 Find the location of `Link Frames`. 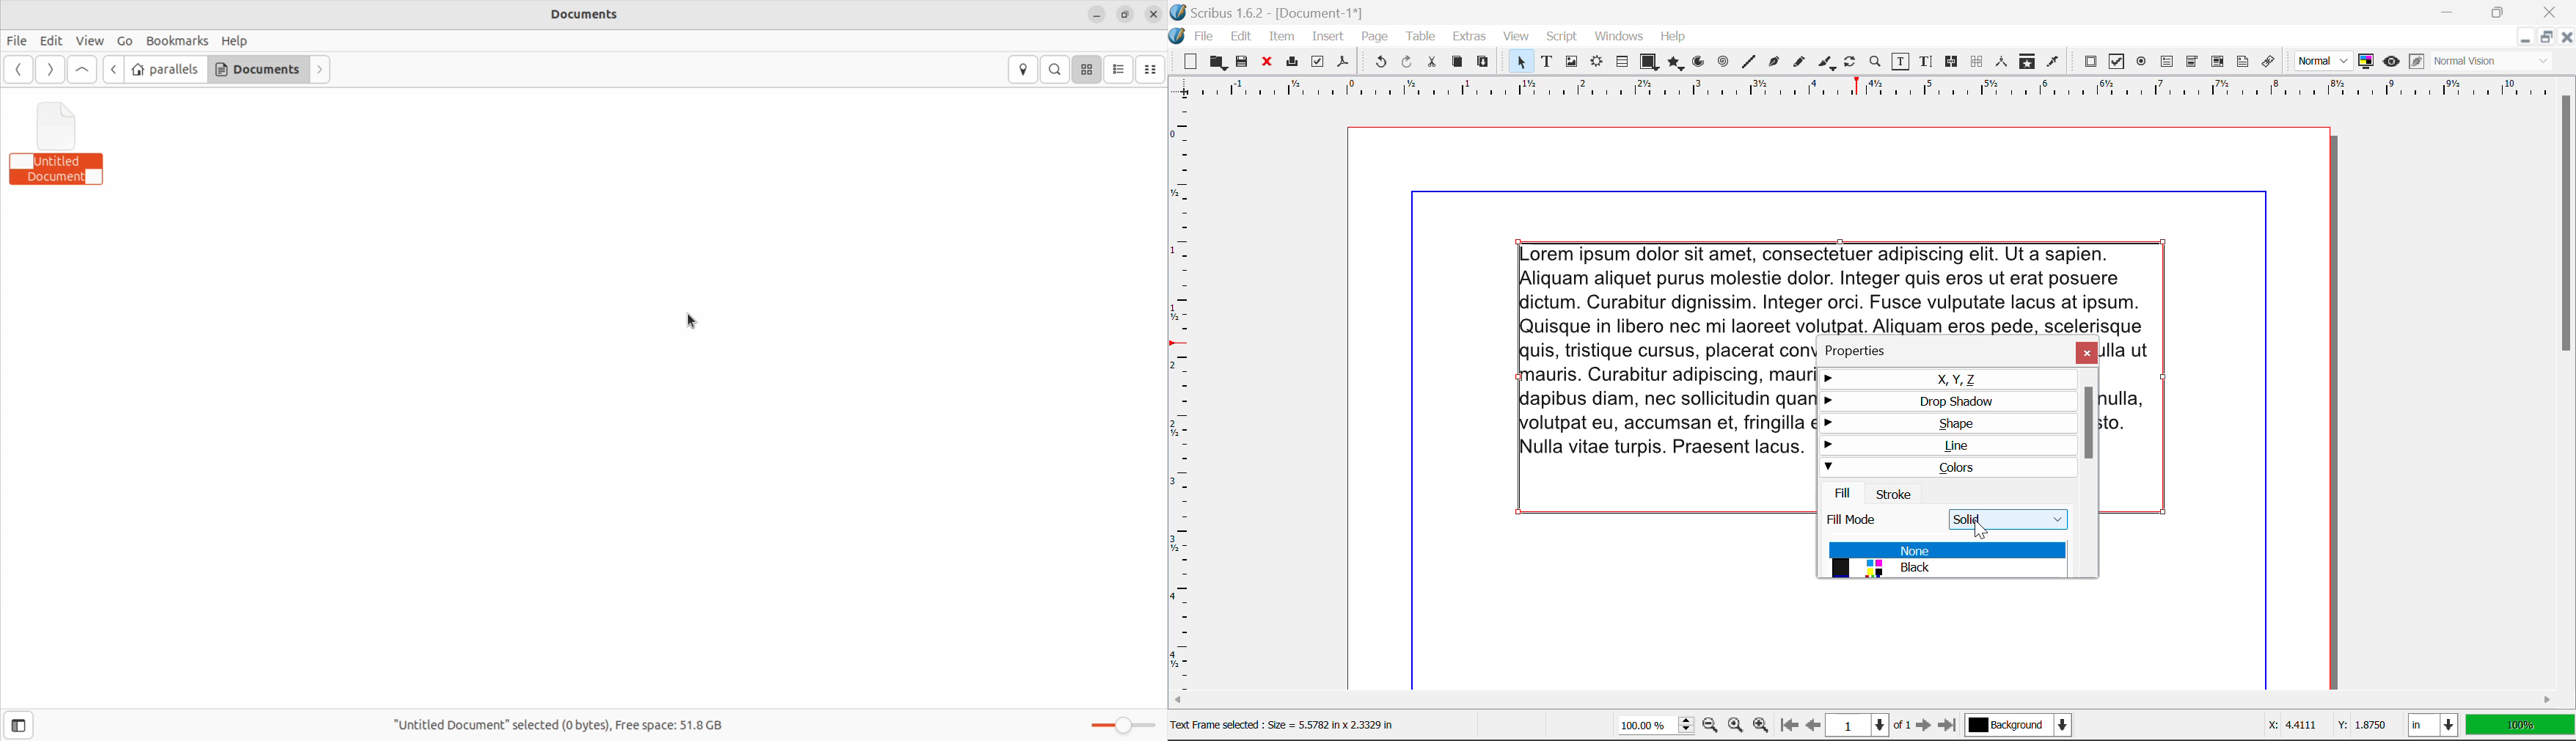

Link Frames is located at coordinates (1954, 62).